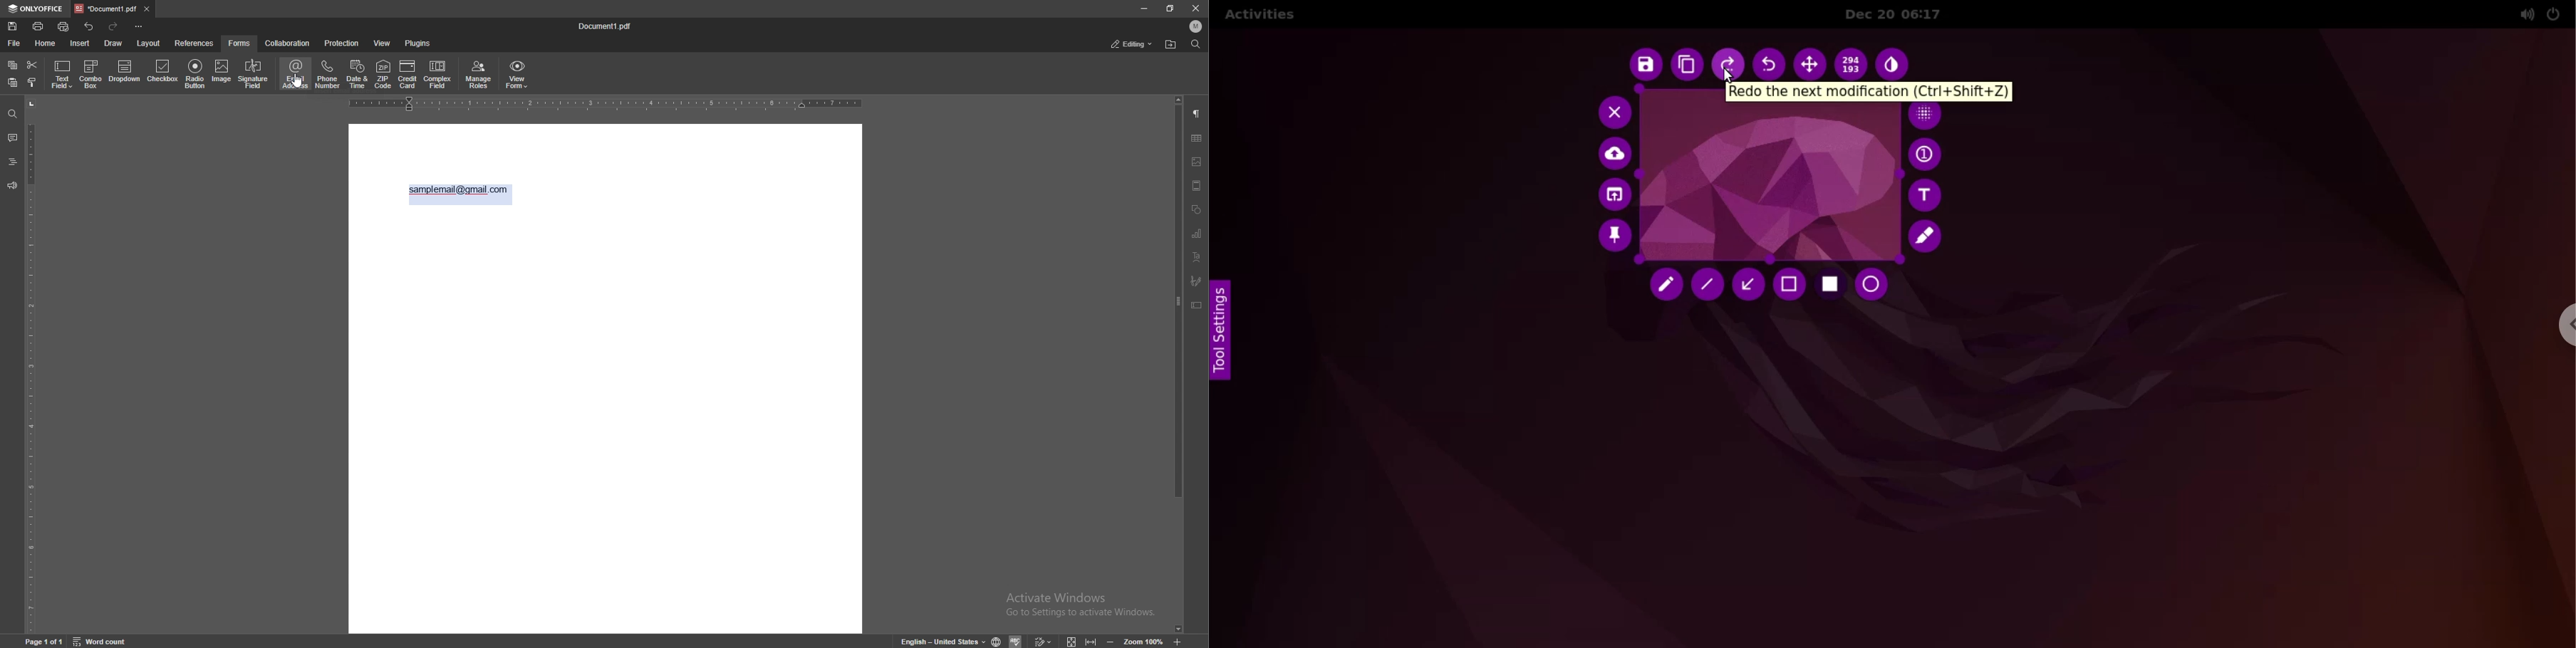  Describe the element at coordinates (1132, 45) in the screenshot. I see `status` at that location.